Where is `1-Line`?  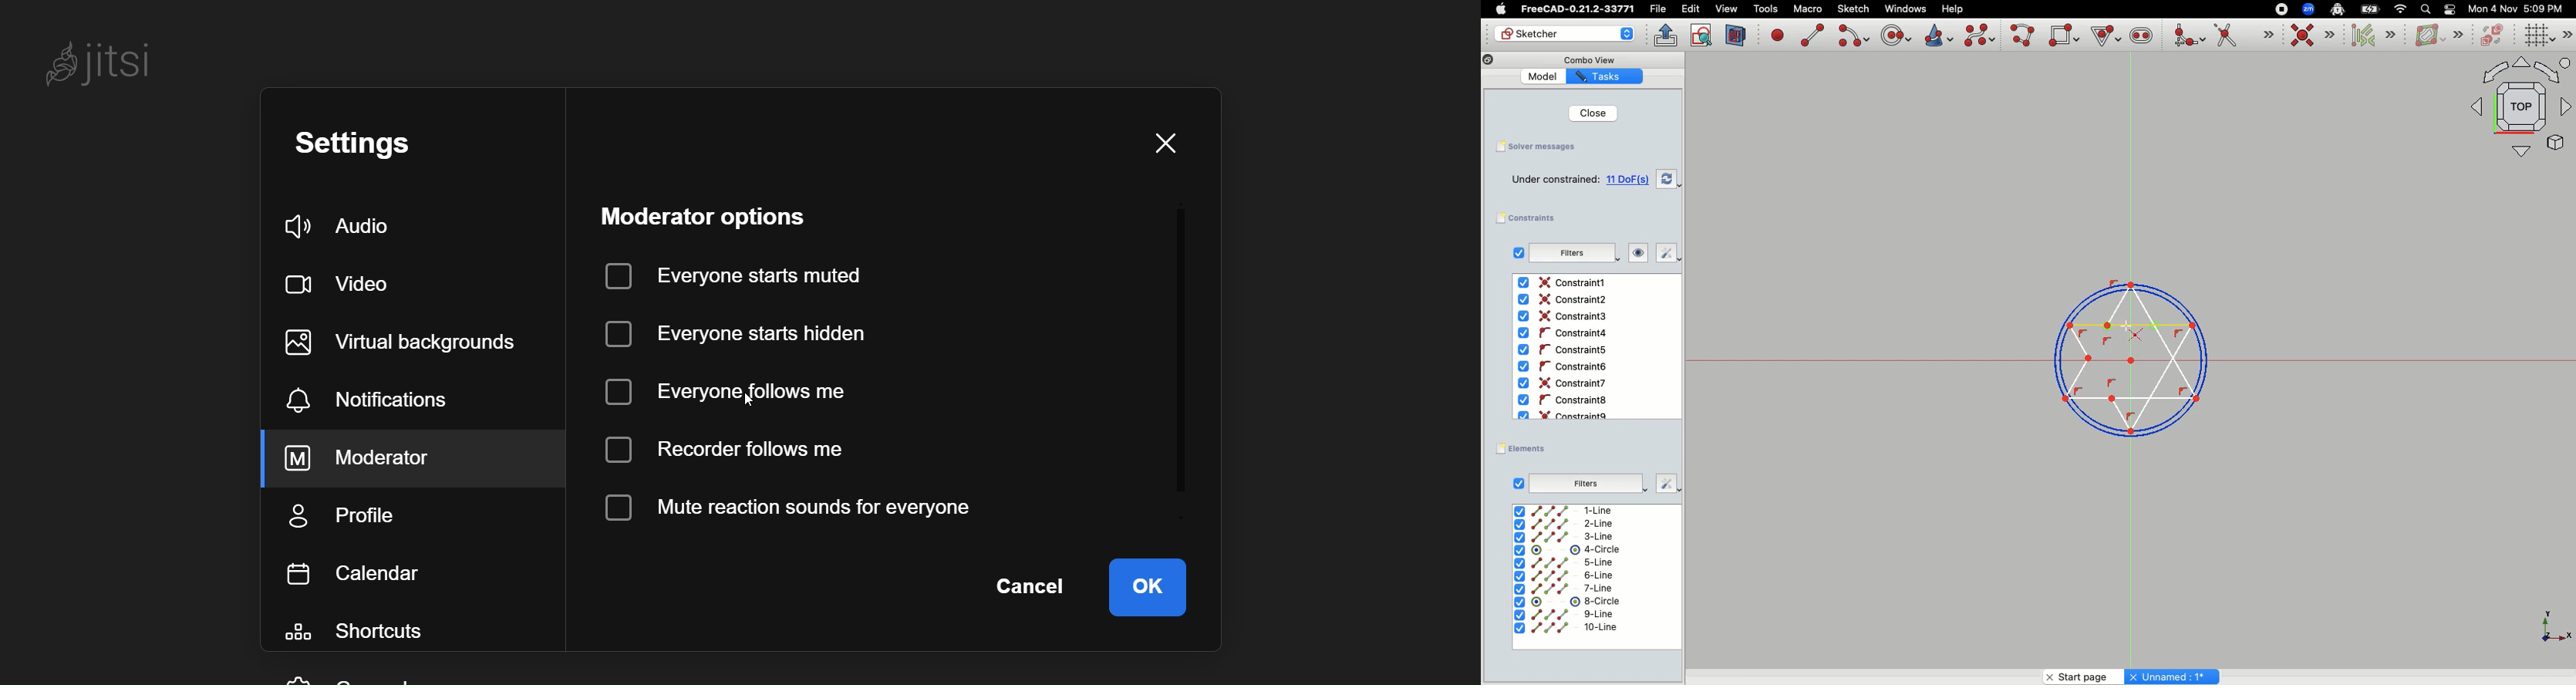
1-Line is located at coordinates (1571, 511).